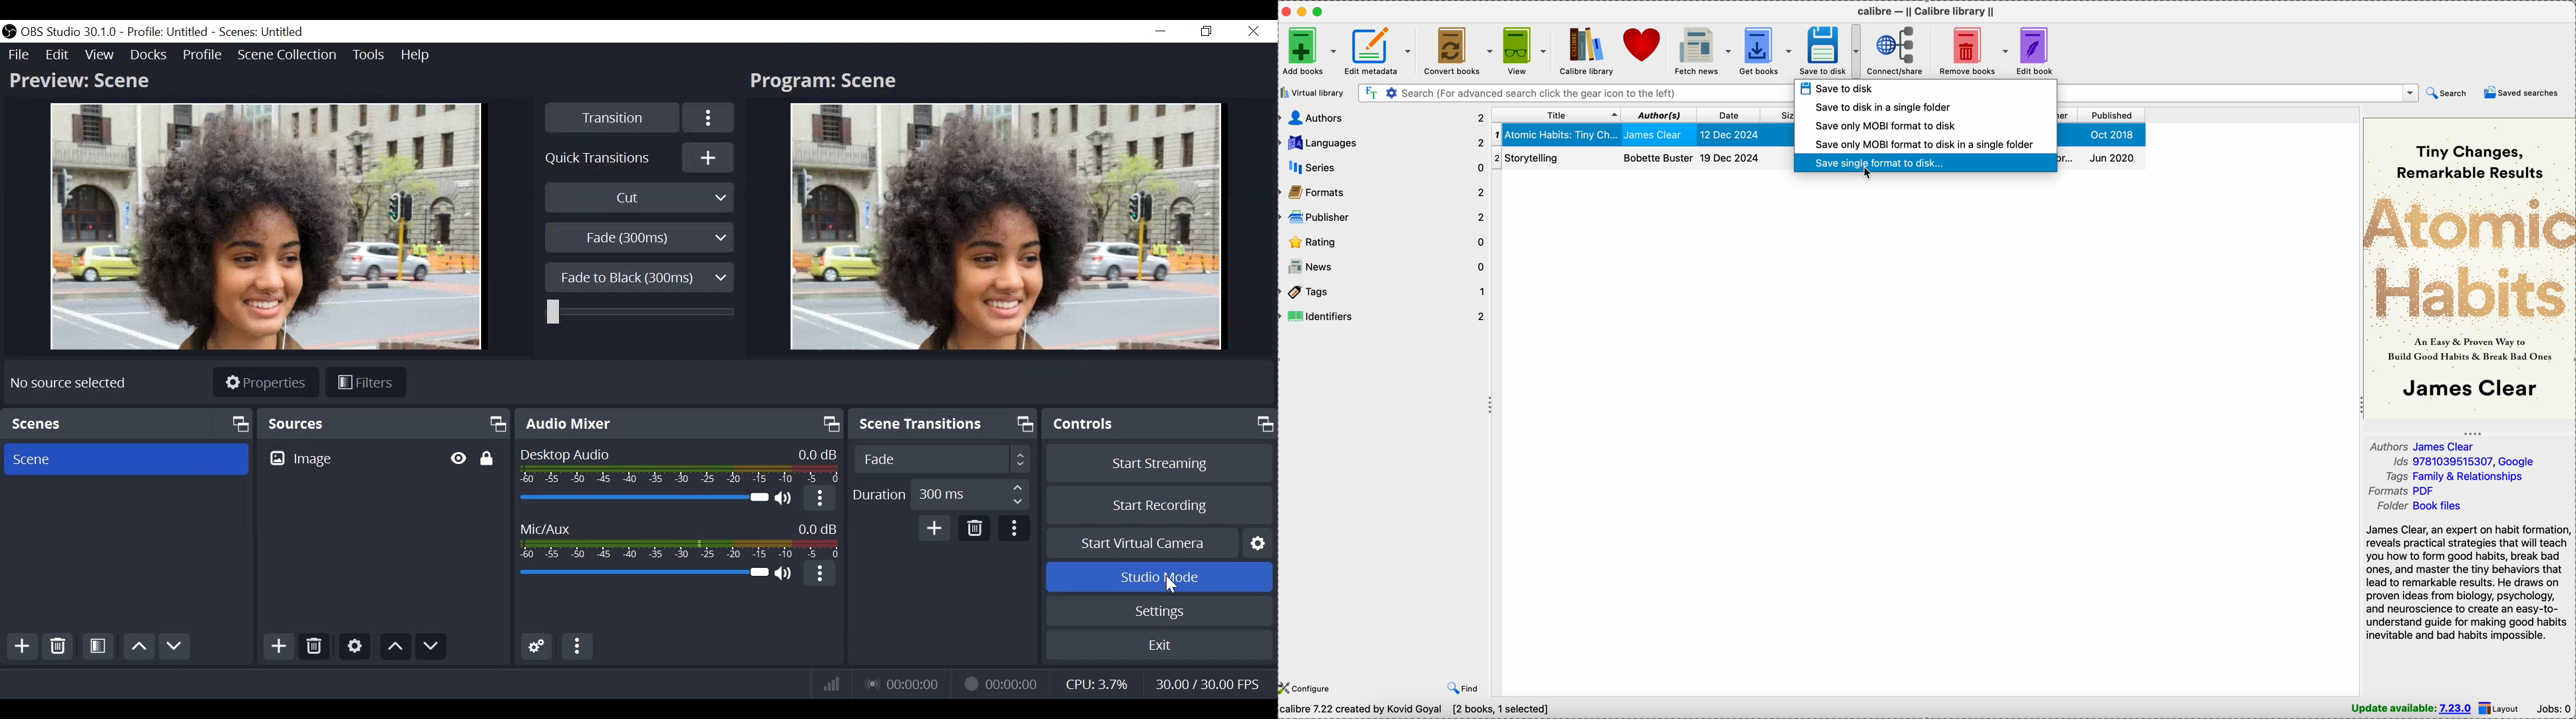  I want to click on Settings , so click(1159, 610).